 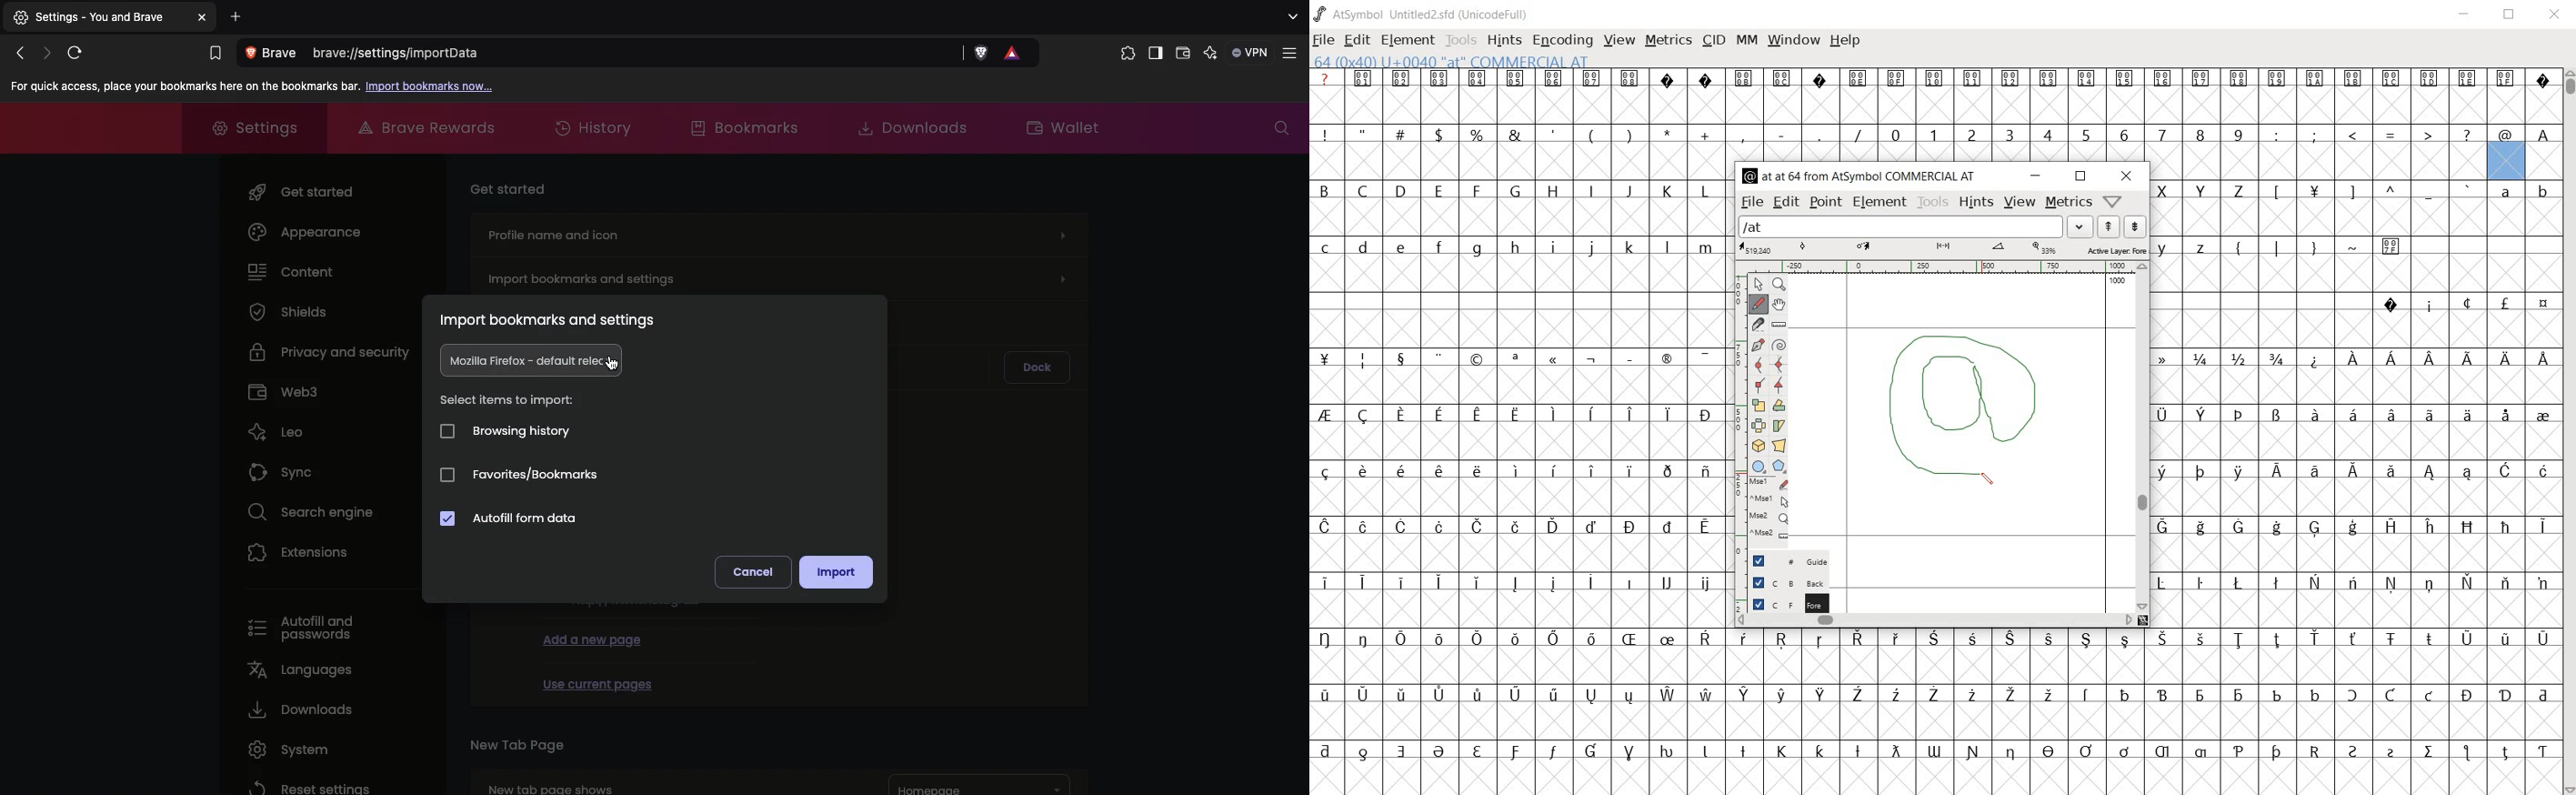 I want to click on Wallet, so click(x=1065, y=126).